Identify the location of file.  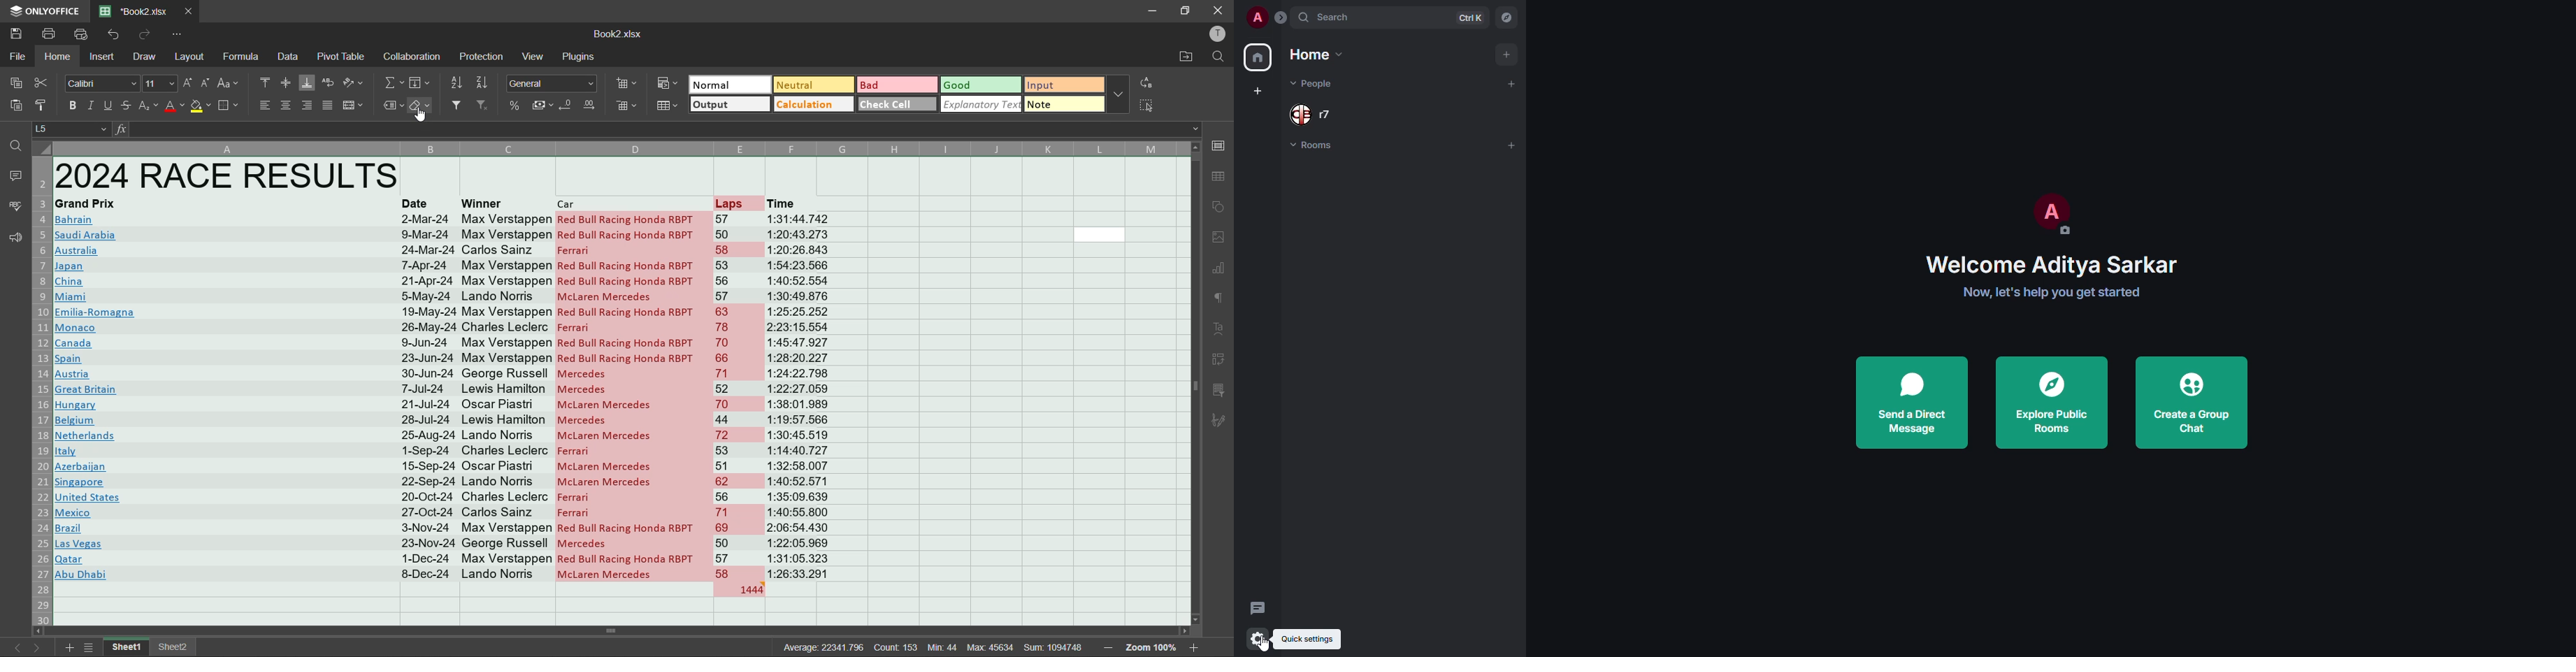
(19, 57).